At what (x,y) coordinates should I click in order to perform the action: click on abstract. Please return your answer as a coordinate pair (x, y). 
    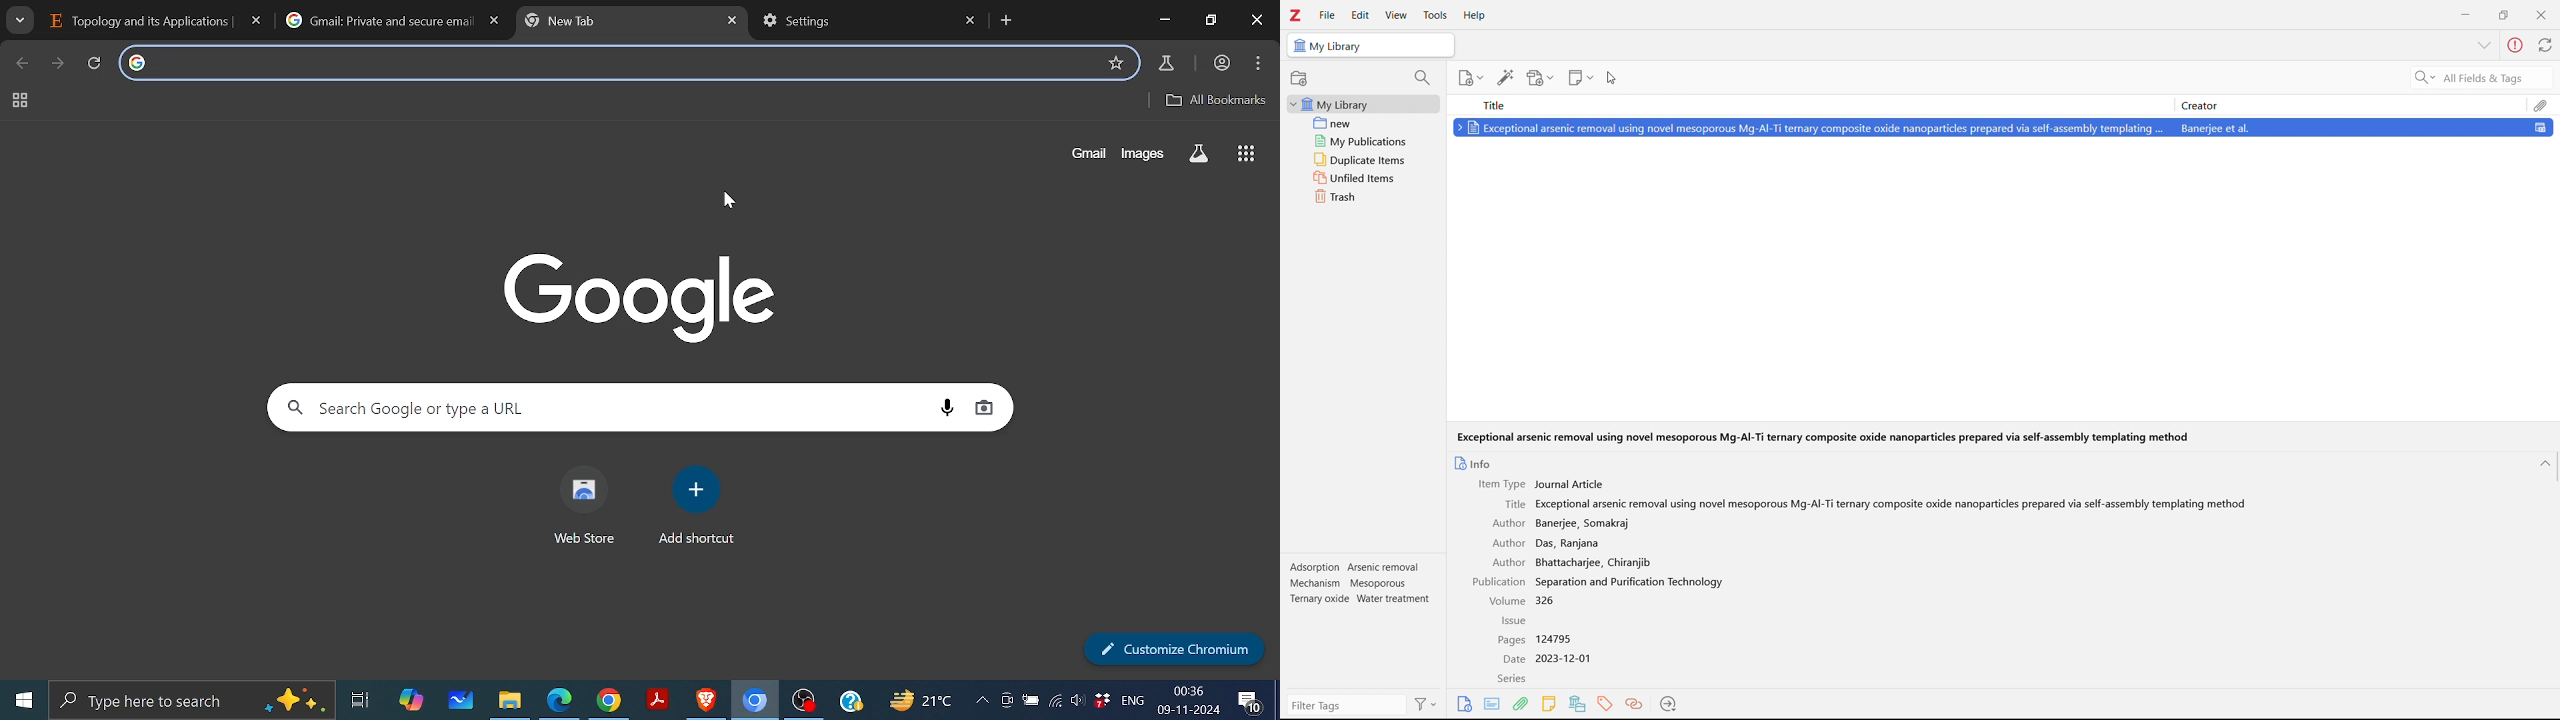
    Looking at the image, I should click on (1492, 704).